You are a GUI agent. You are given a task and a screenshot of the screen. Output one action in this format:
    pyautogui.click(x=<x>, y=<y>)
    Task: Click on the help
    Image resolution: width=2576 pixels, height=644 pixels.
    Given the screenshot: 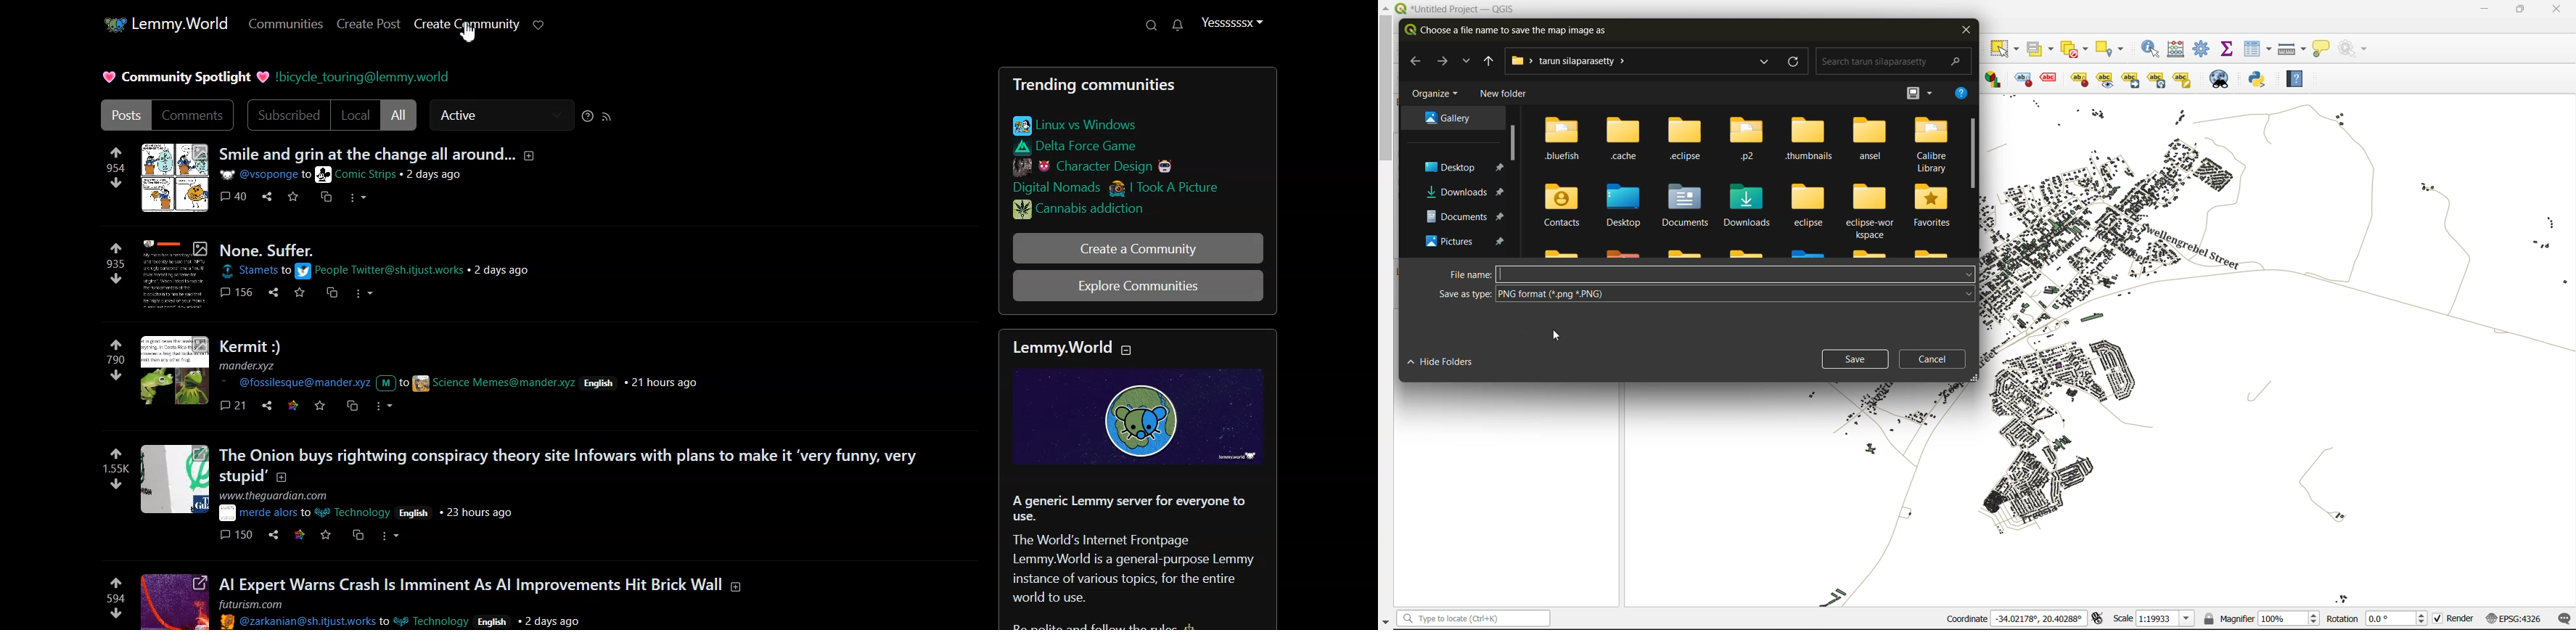 What is the action you would take?
    pyautogui.click(x=2300, y=78)
    